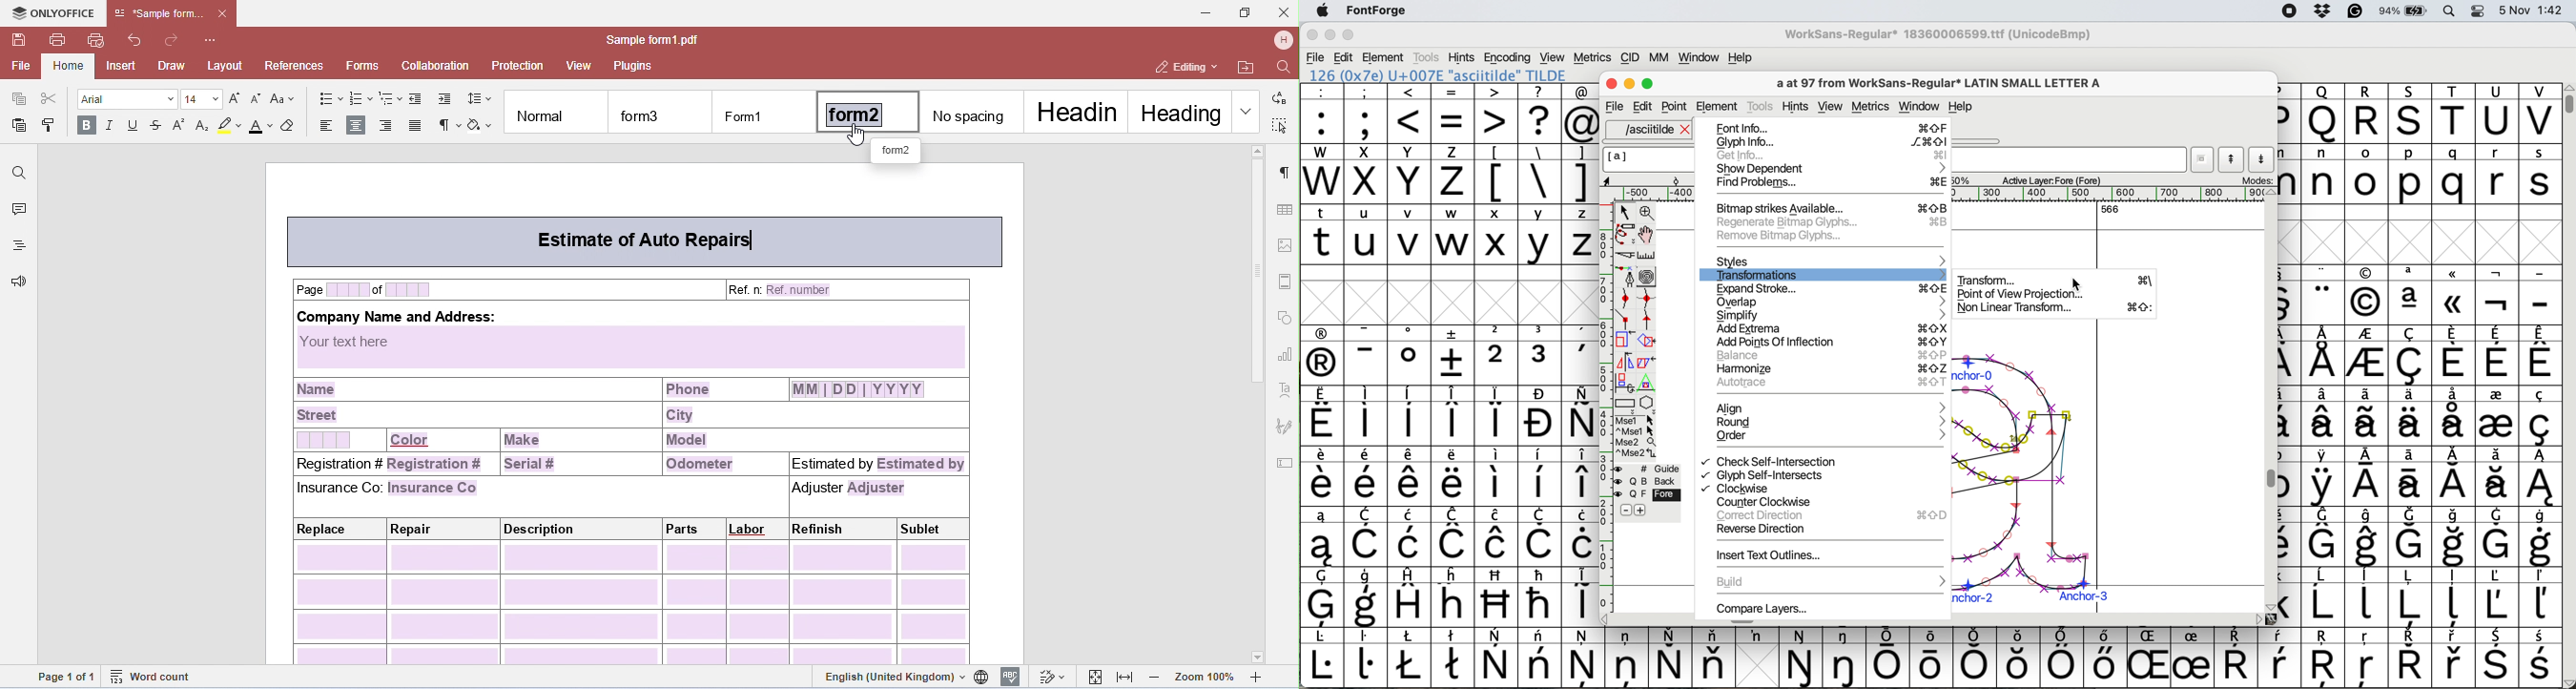 The height and width of the screenshot is (700, 2576). What do you see at coordinates (2020, 657) in the screenshot?
I see `` at bounding box center [2020, 657].